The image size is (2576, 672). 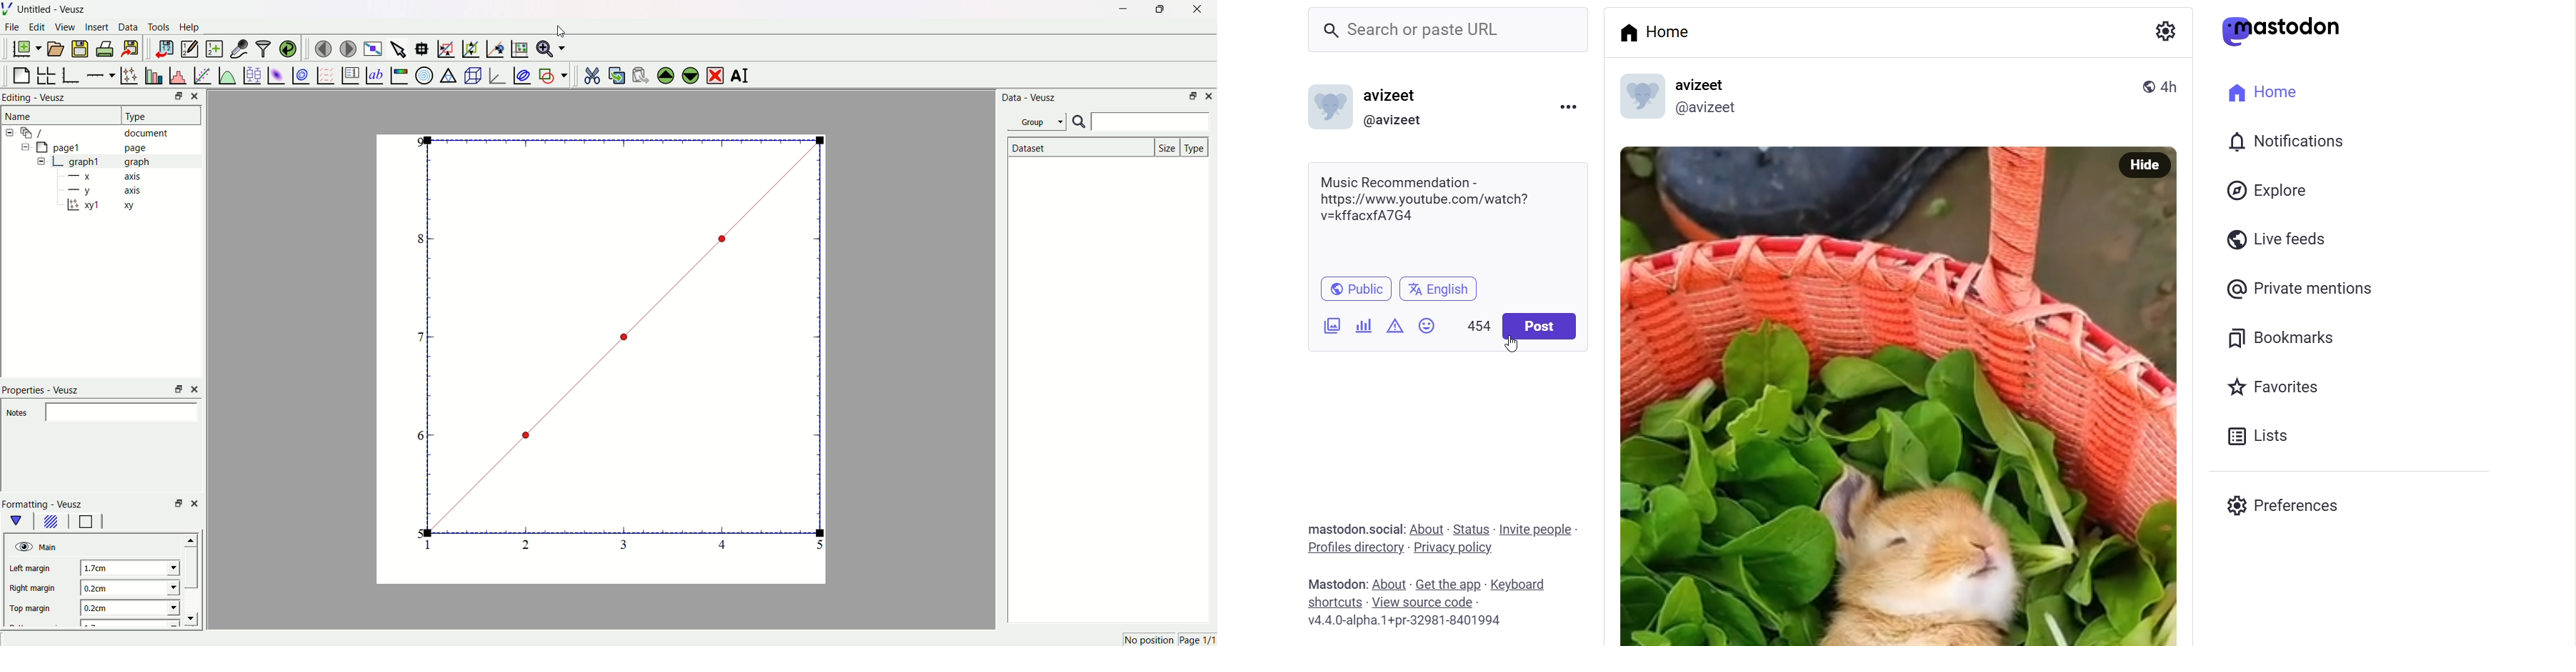 I want to click on @avizeetl, so click(x=1709, y=109).